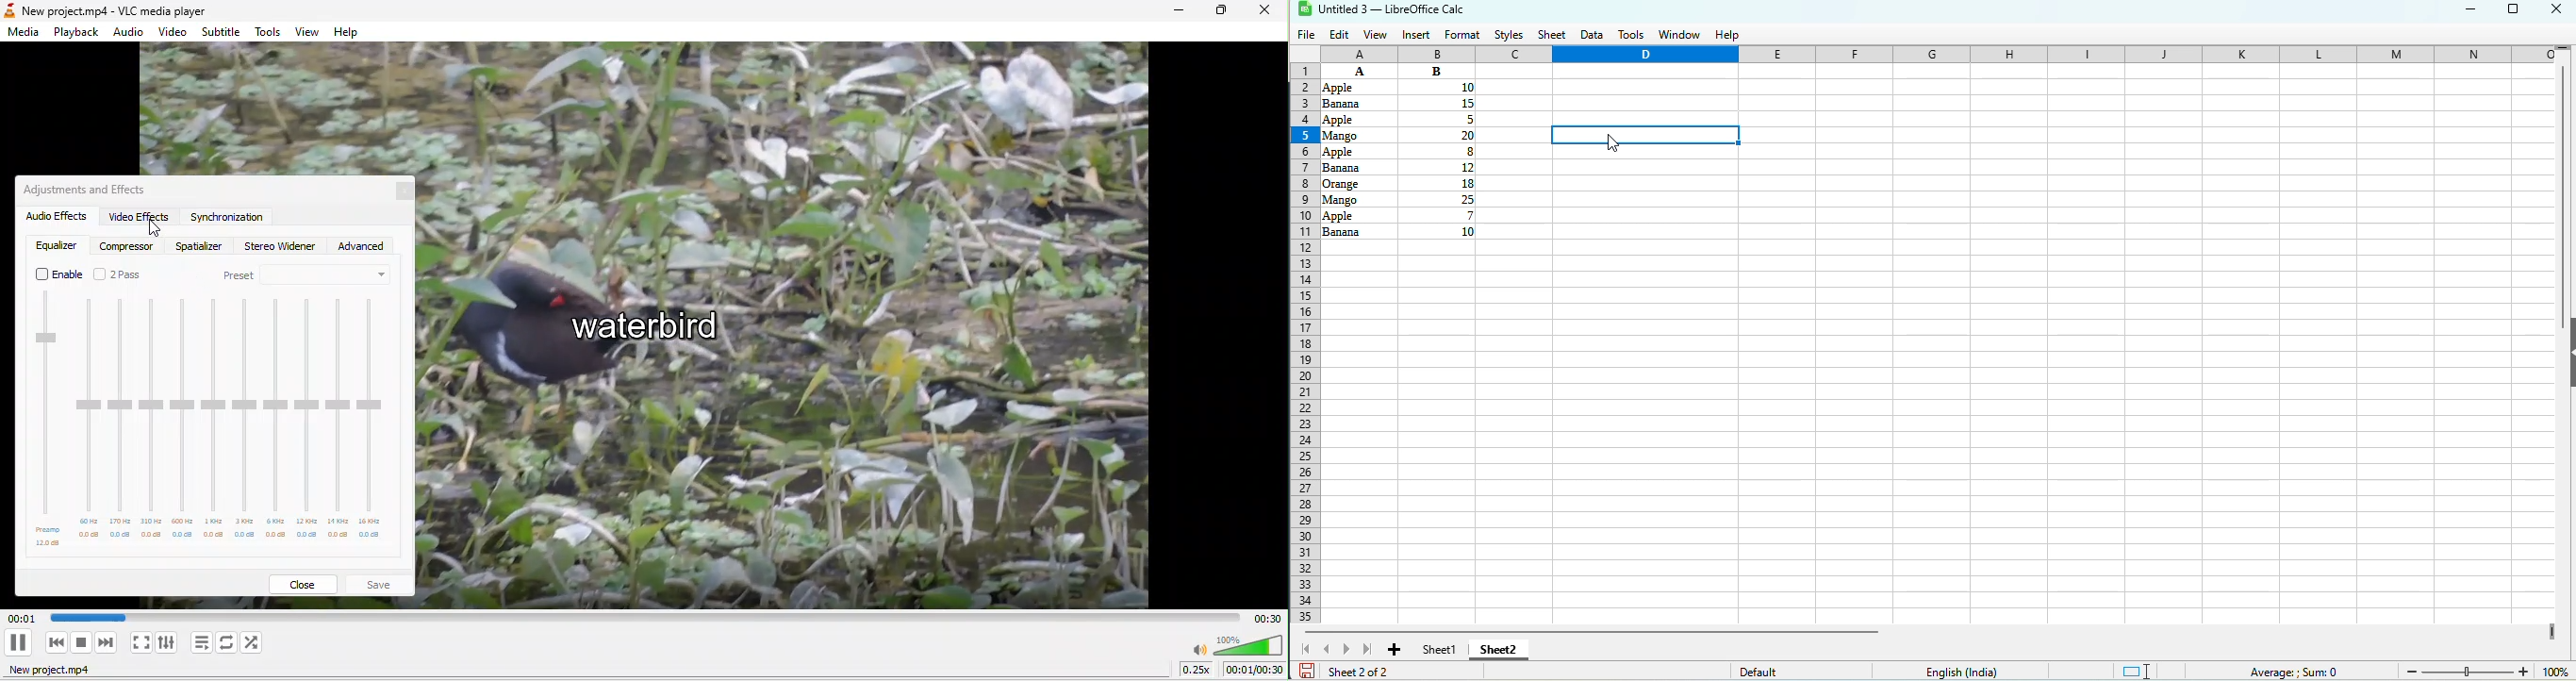  Describe the element at coordinates (2568, 353) in the screenshot. I see `show` at that location.